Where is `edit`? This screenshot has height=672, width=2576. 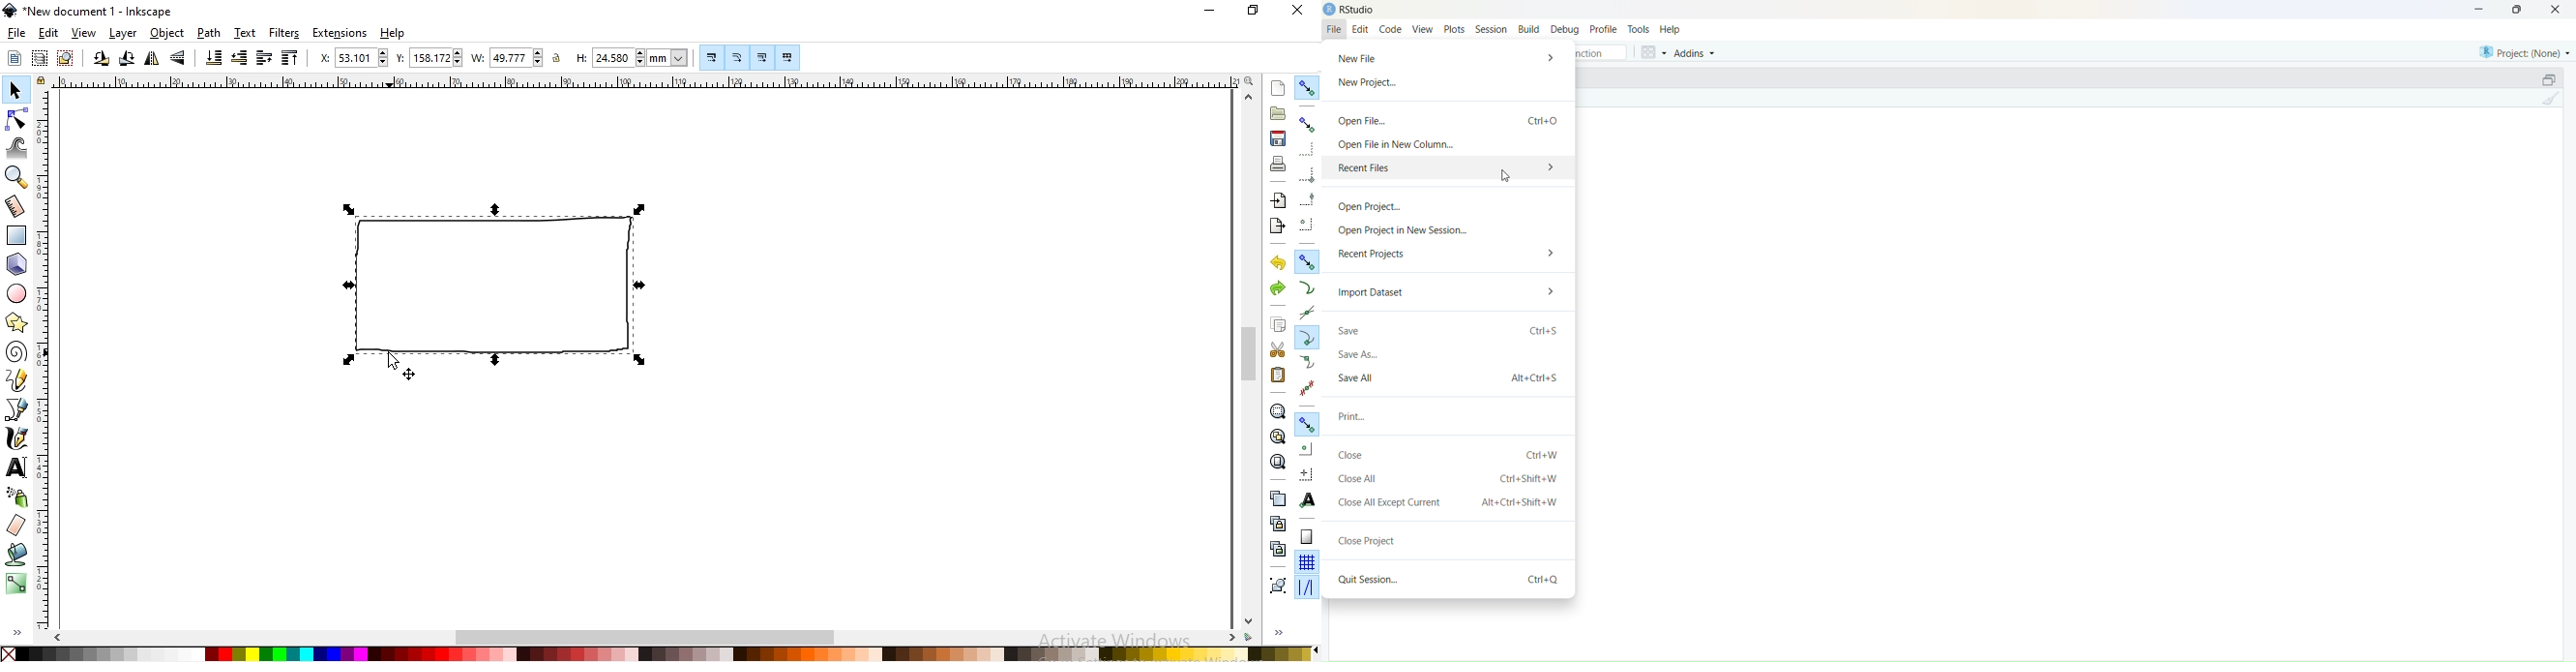
edit is located at coordinates (47, 33).